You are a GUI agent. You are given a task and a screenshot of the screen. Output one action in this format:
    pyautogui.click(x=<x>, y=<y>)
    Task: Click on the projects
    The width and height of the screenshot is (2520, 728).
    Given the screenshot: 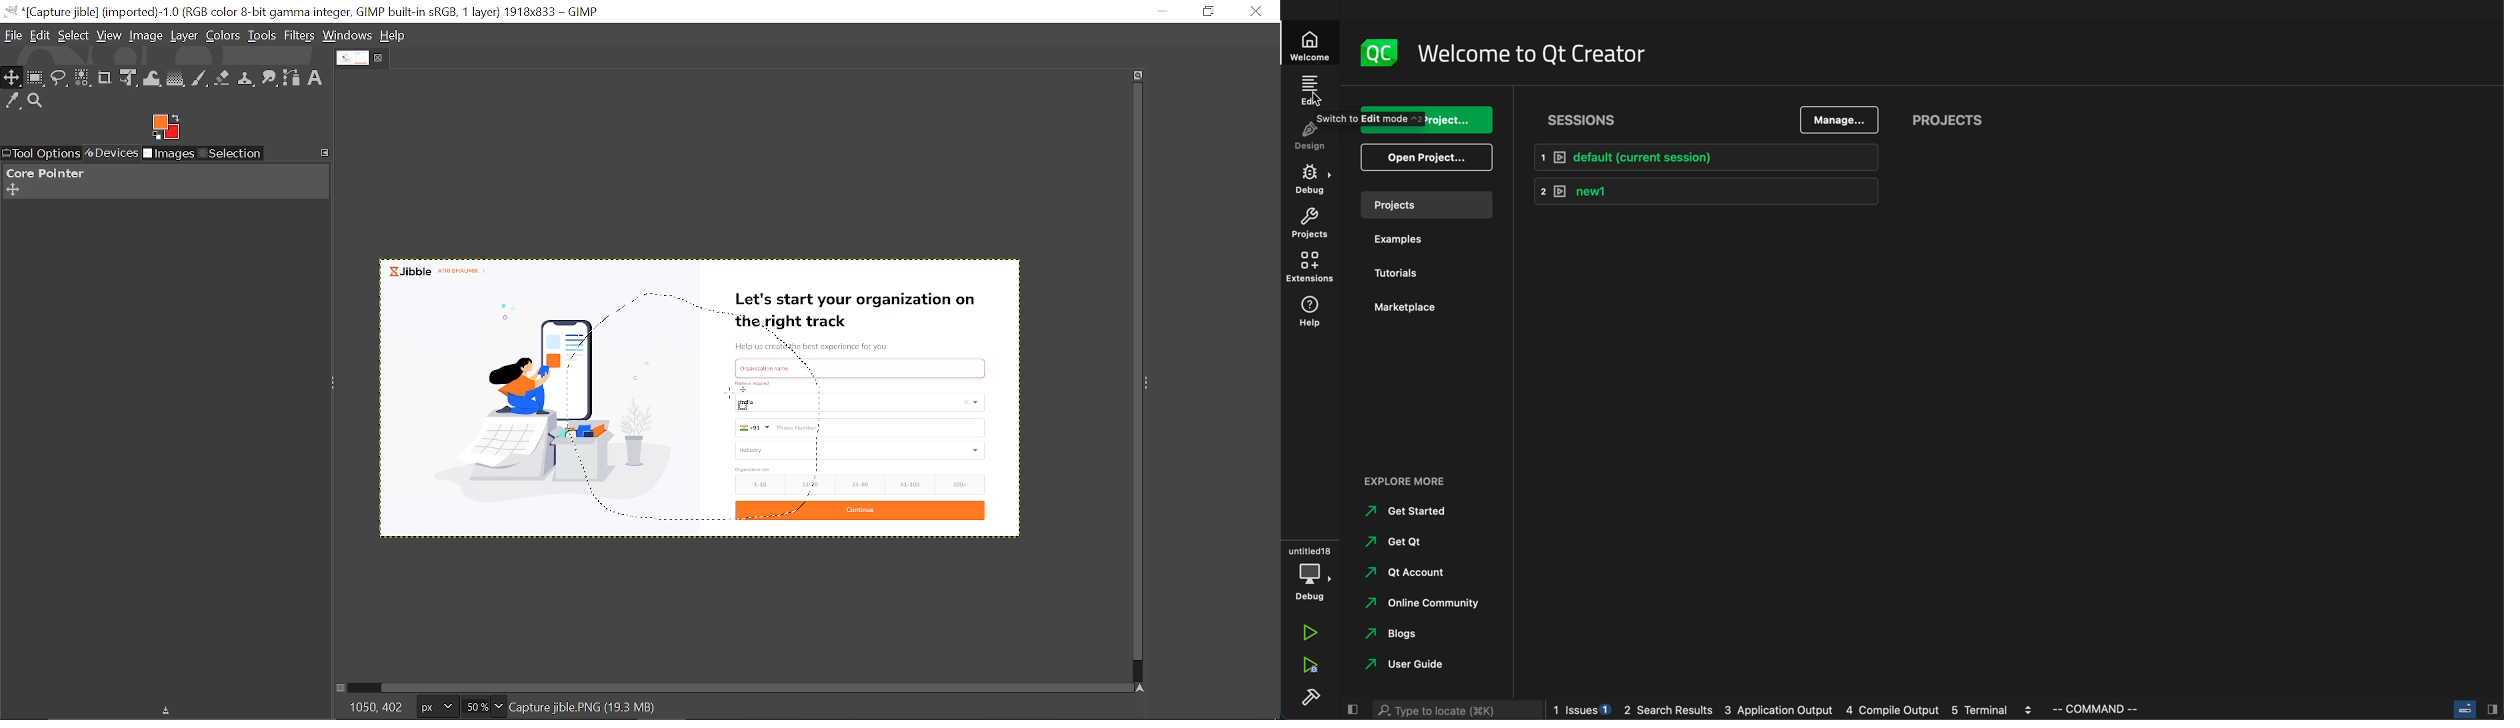 What is the action you would take?
    pyautogui.click(x=1423, y=205)
    